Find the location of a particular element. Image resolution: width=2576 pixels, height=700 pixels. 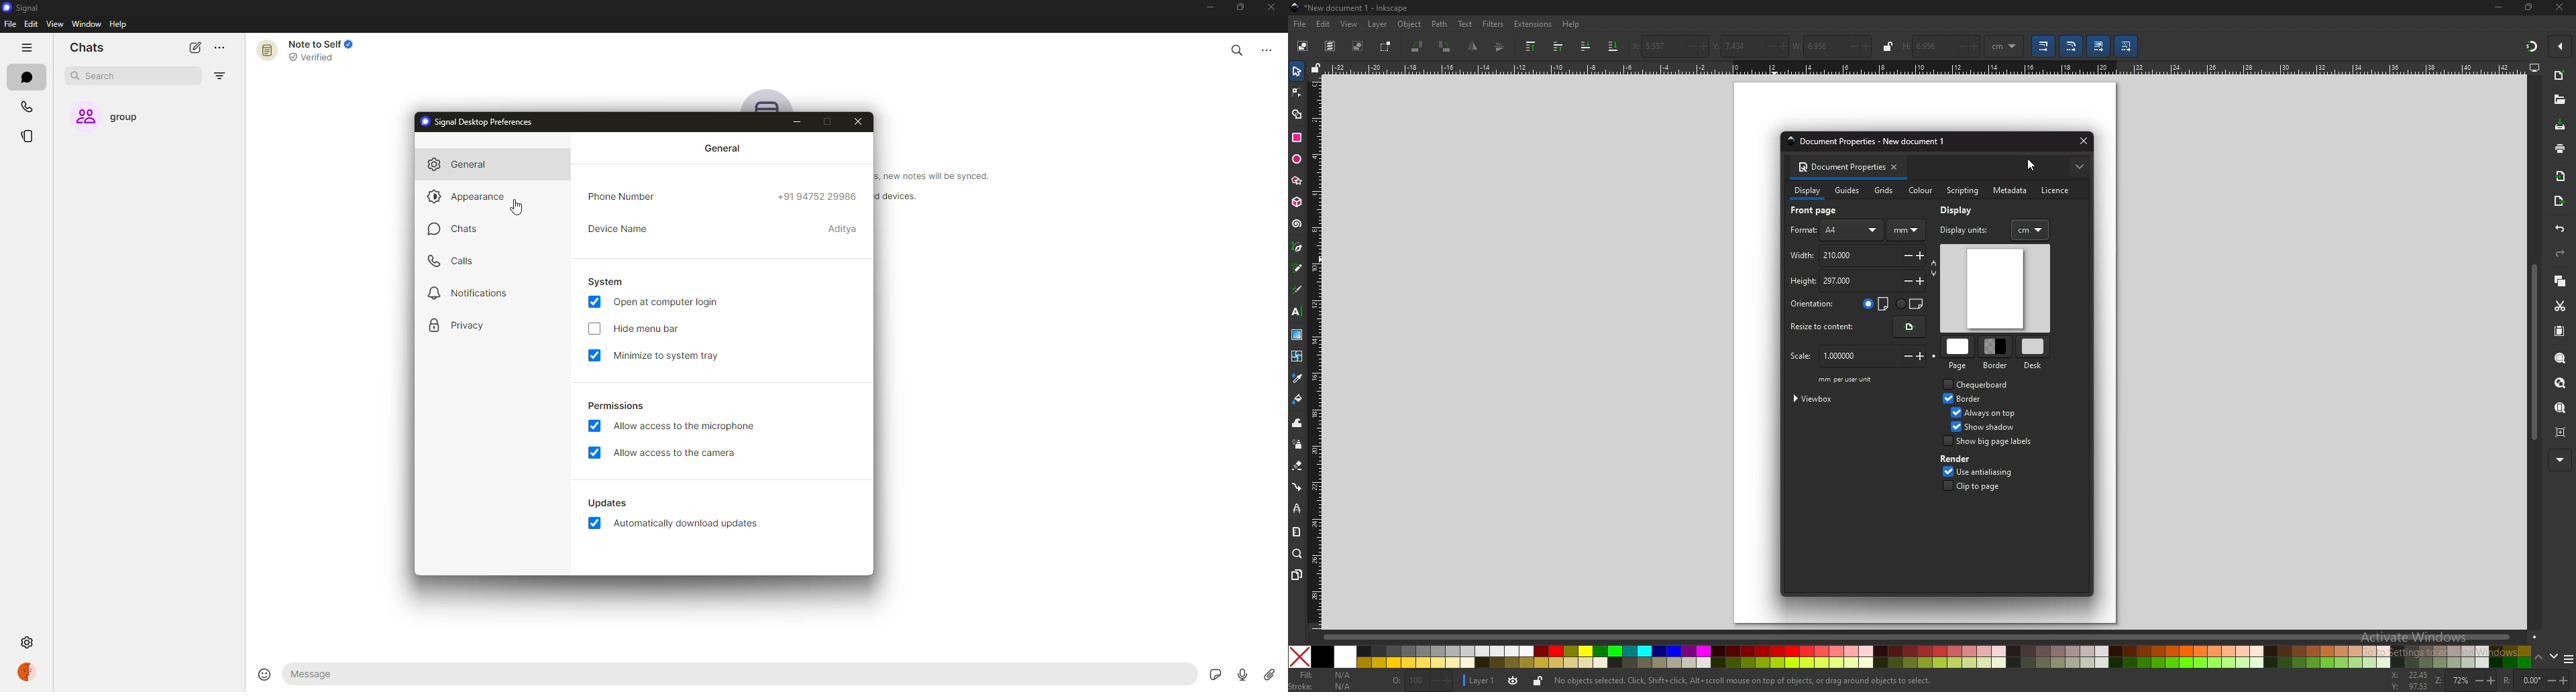

calls is located at coordinates (29, 108).